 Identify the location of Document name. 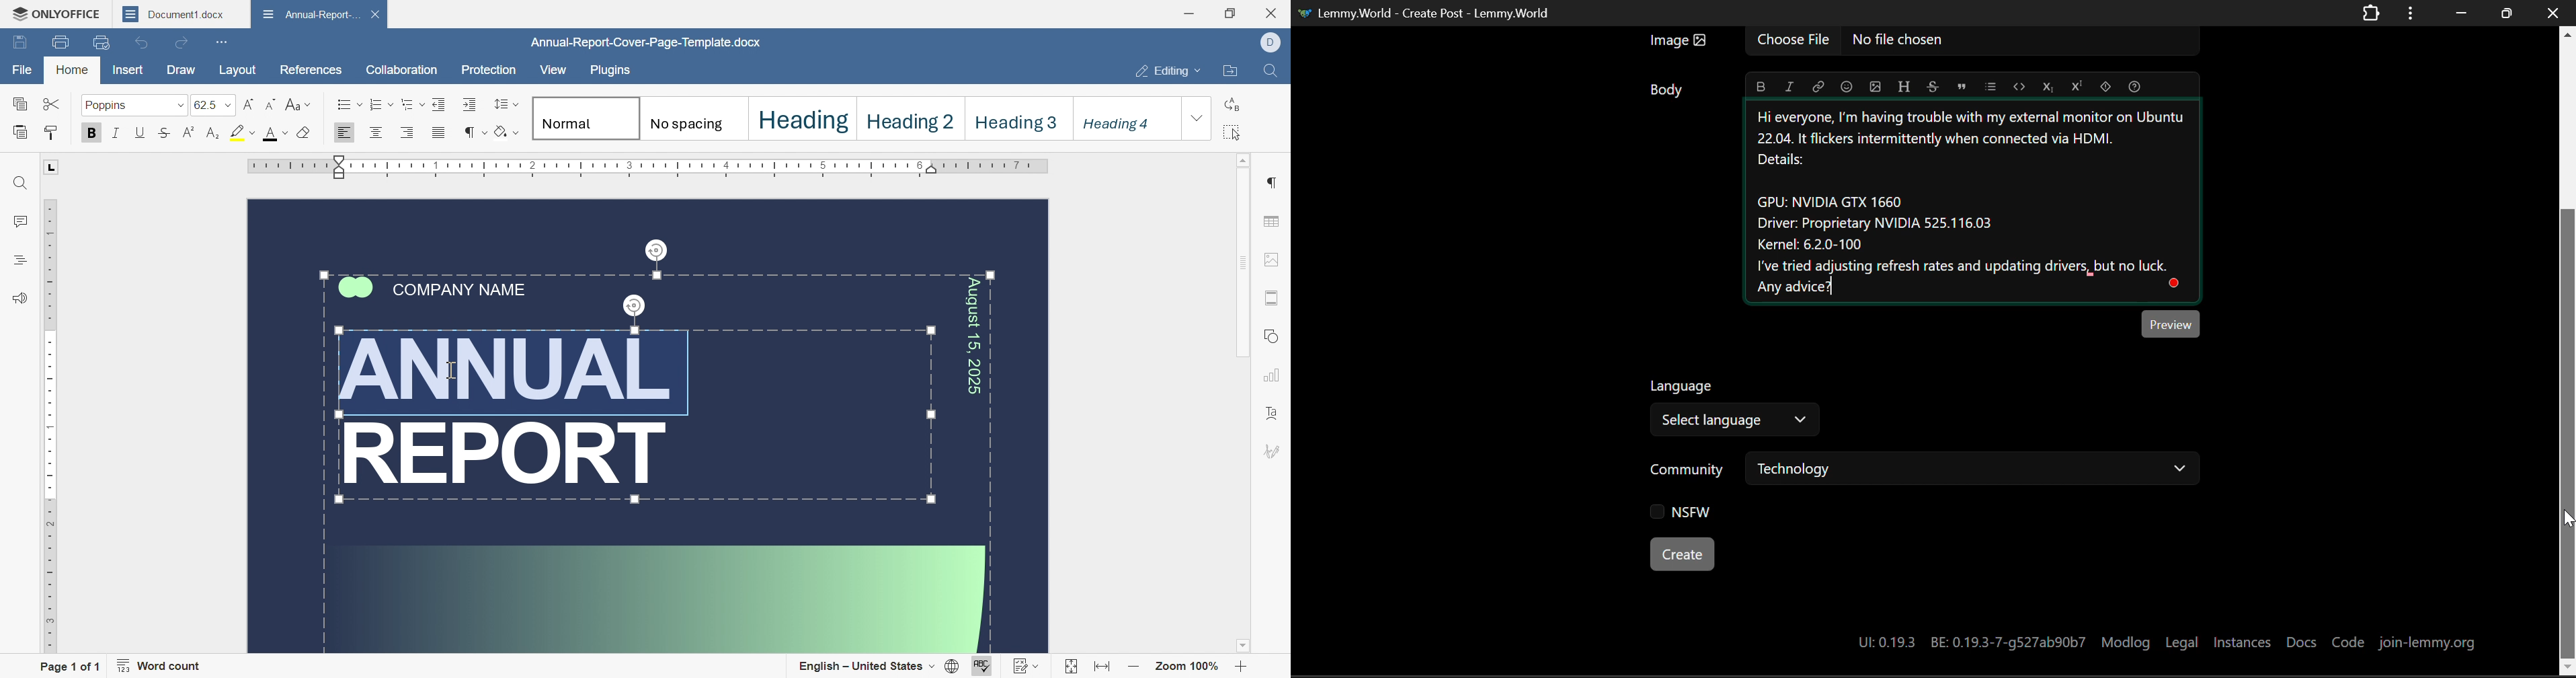
(309, 13).